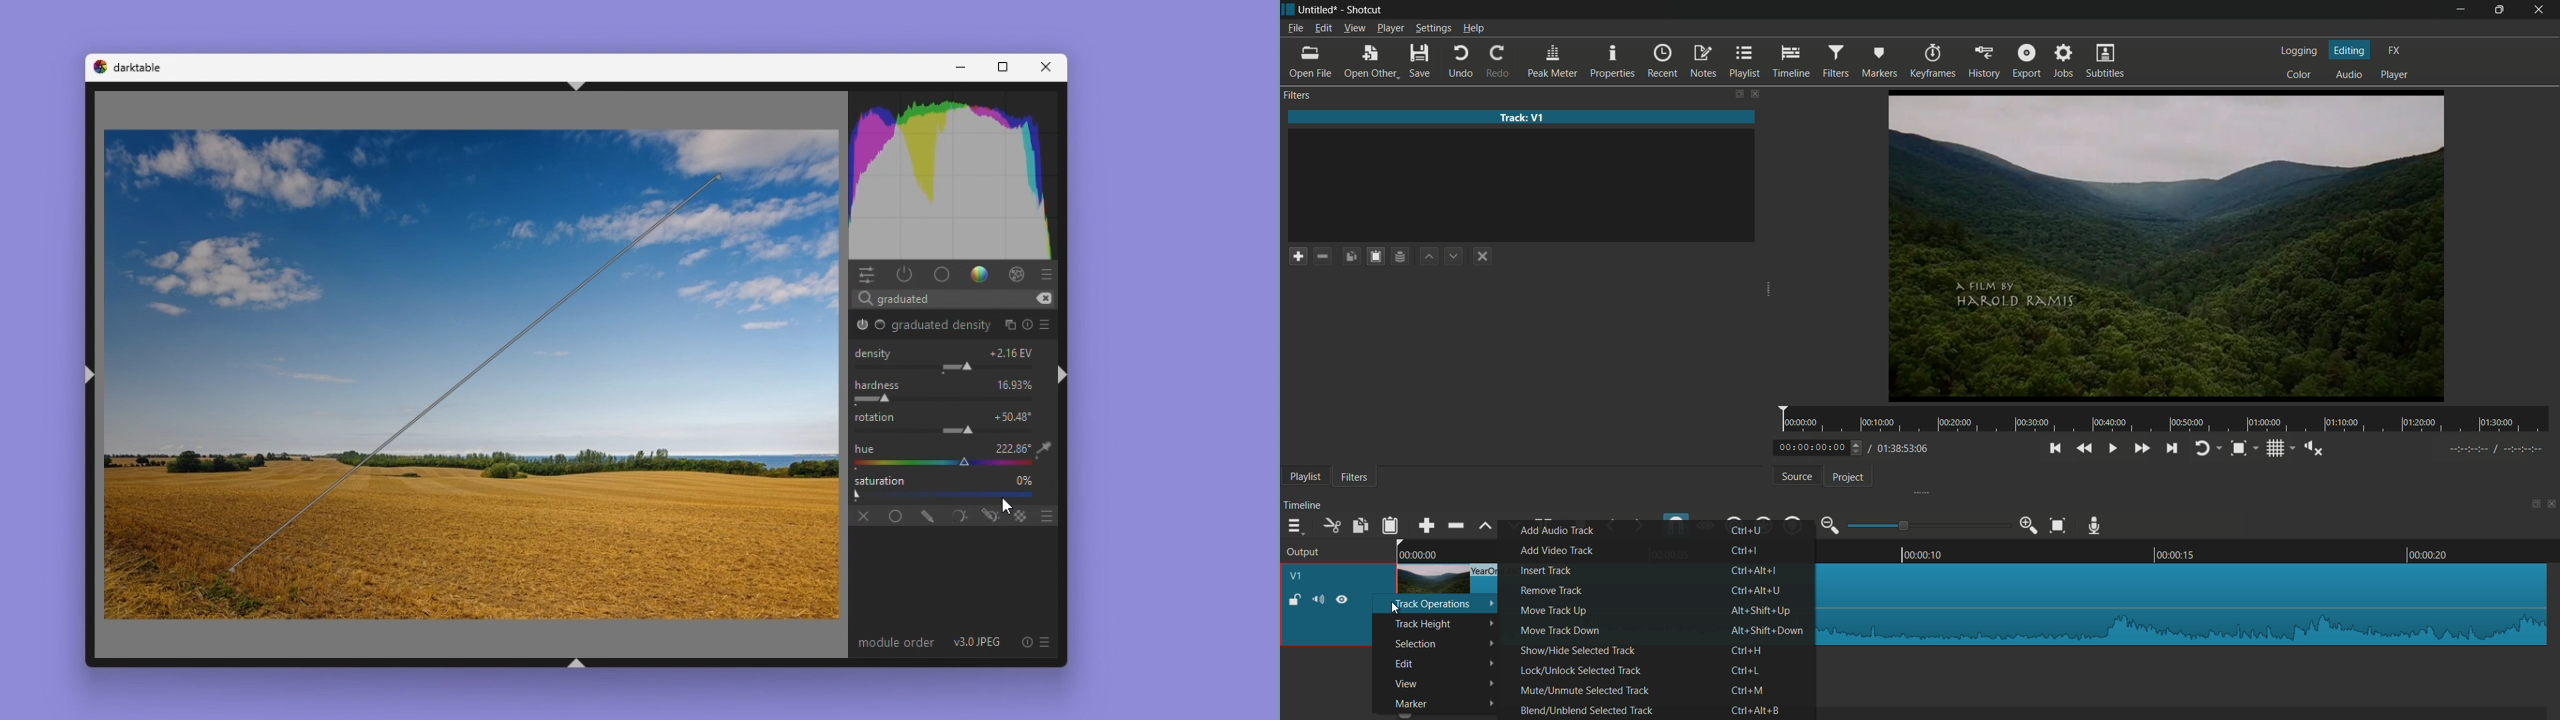 The height and width of the screenshot is (728, 2576). Describe the element at coordinates (1064, 374) in the screenshot. I see `shift+ctrl+r hi` at that location.